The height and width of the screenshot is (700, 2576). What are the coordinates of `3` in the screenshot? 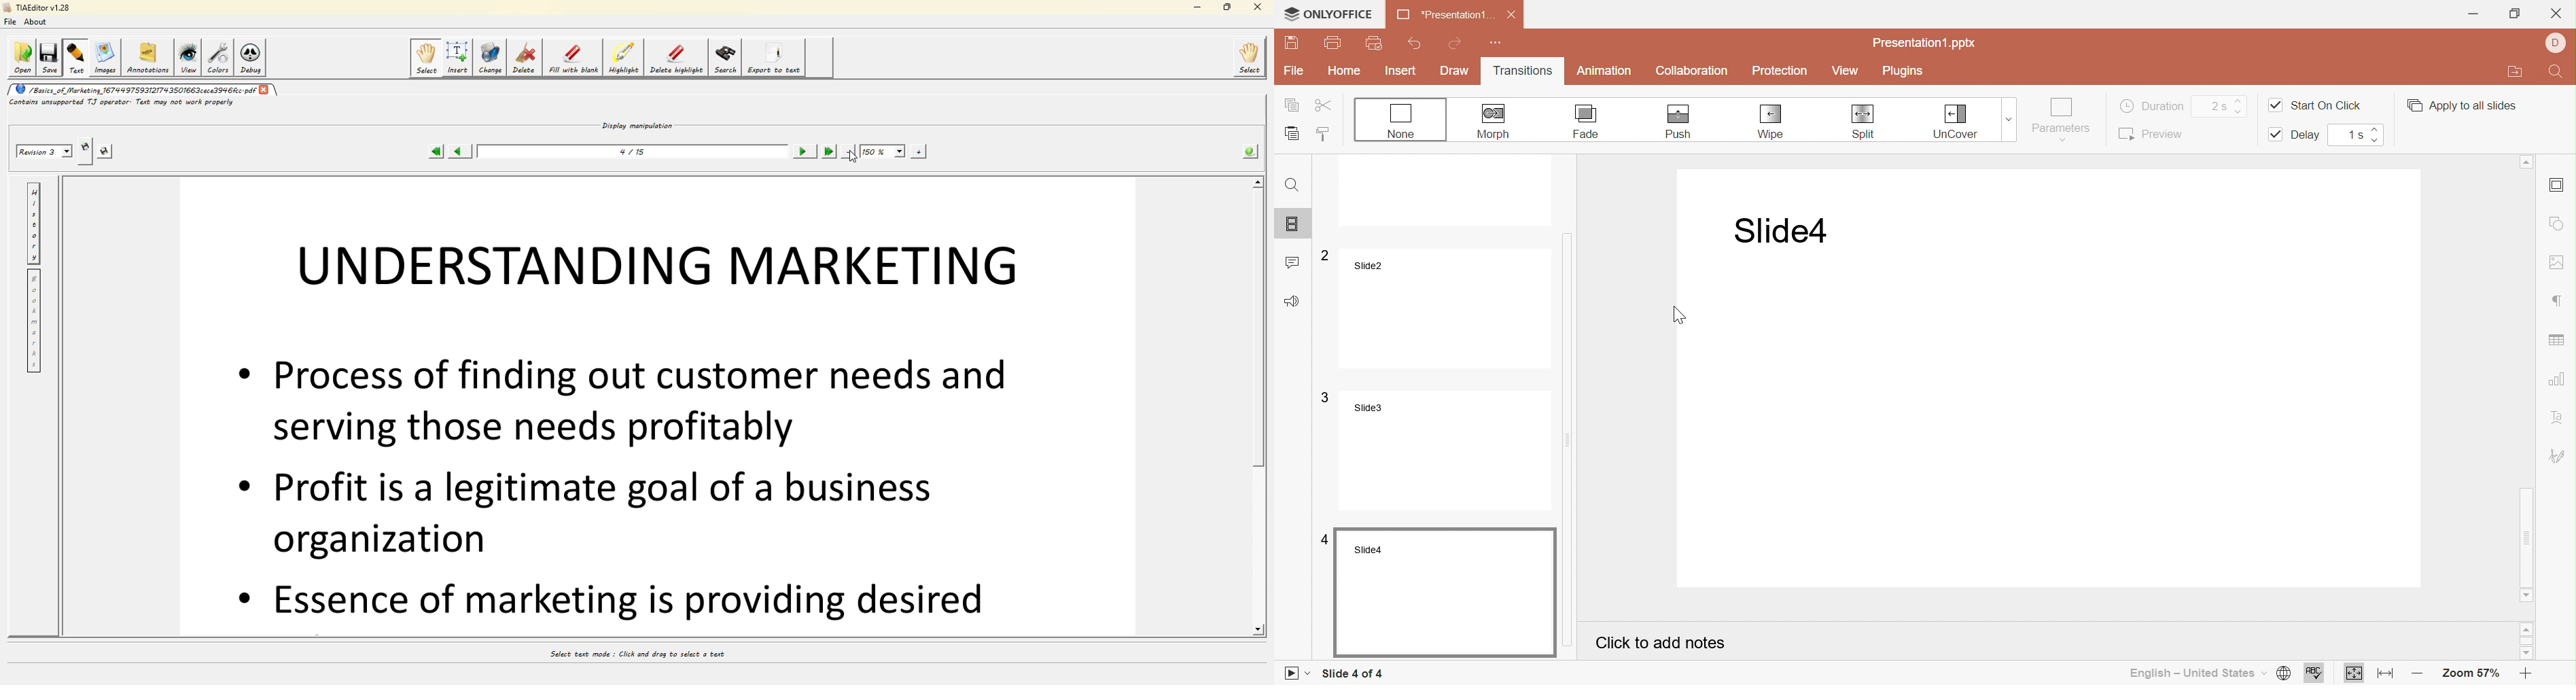 It's located at (1323, 396).